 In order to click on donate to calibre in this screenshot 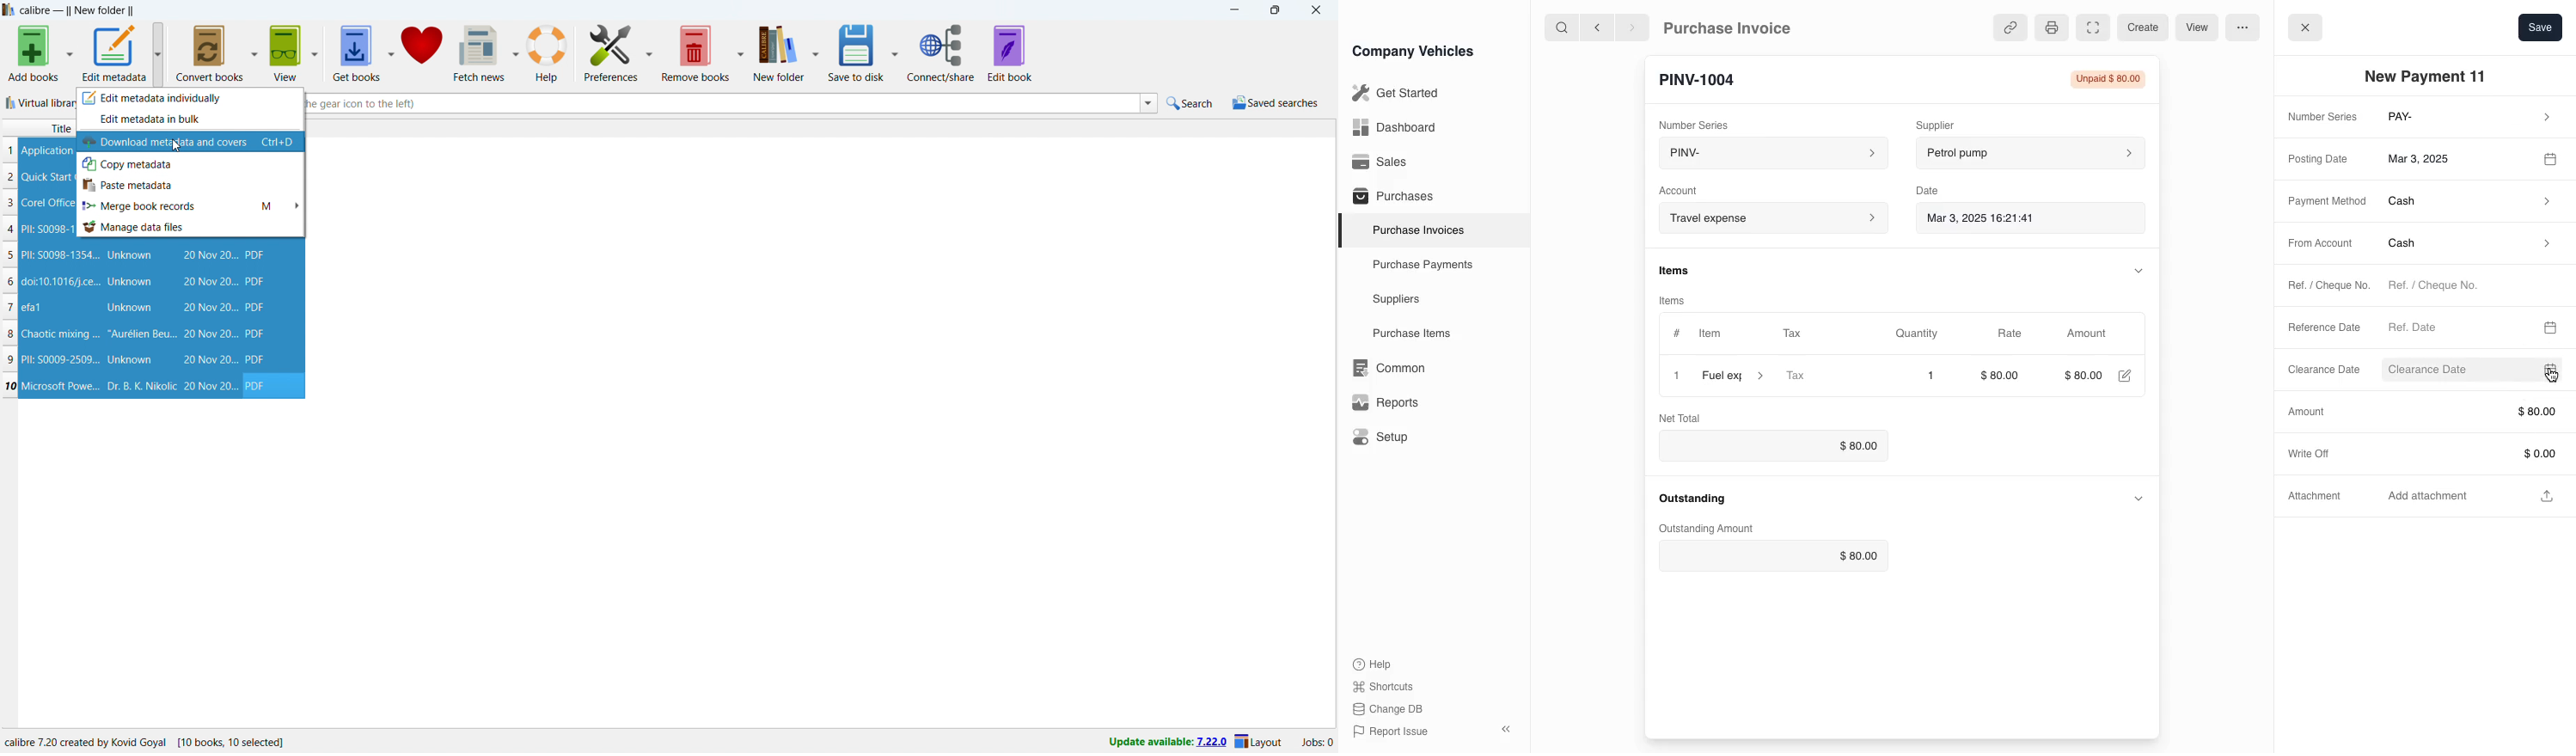, I will do `click(422, 53)`.